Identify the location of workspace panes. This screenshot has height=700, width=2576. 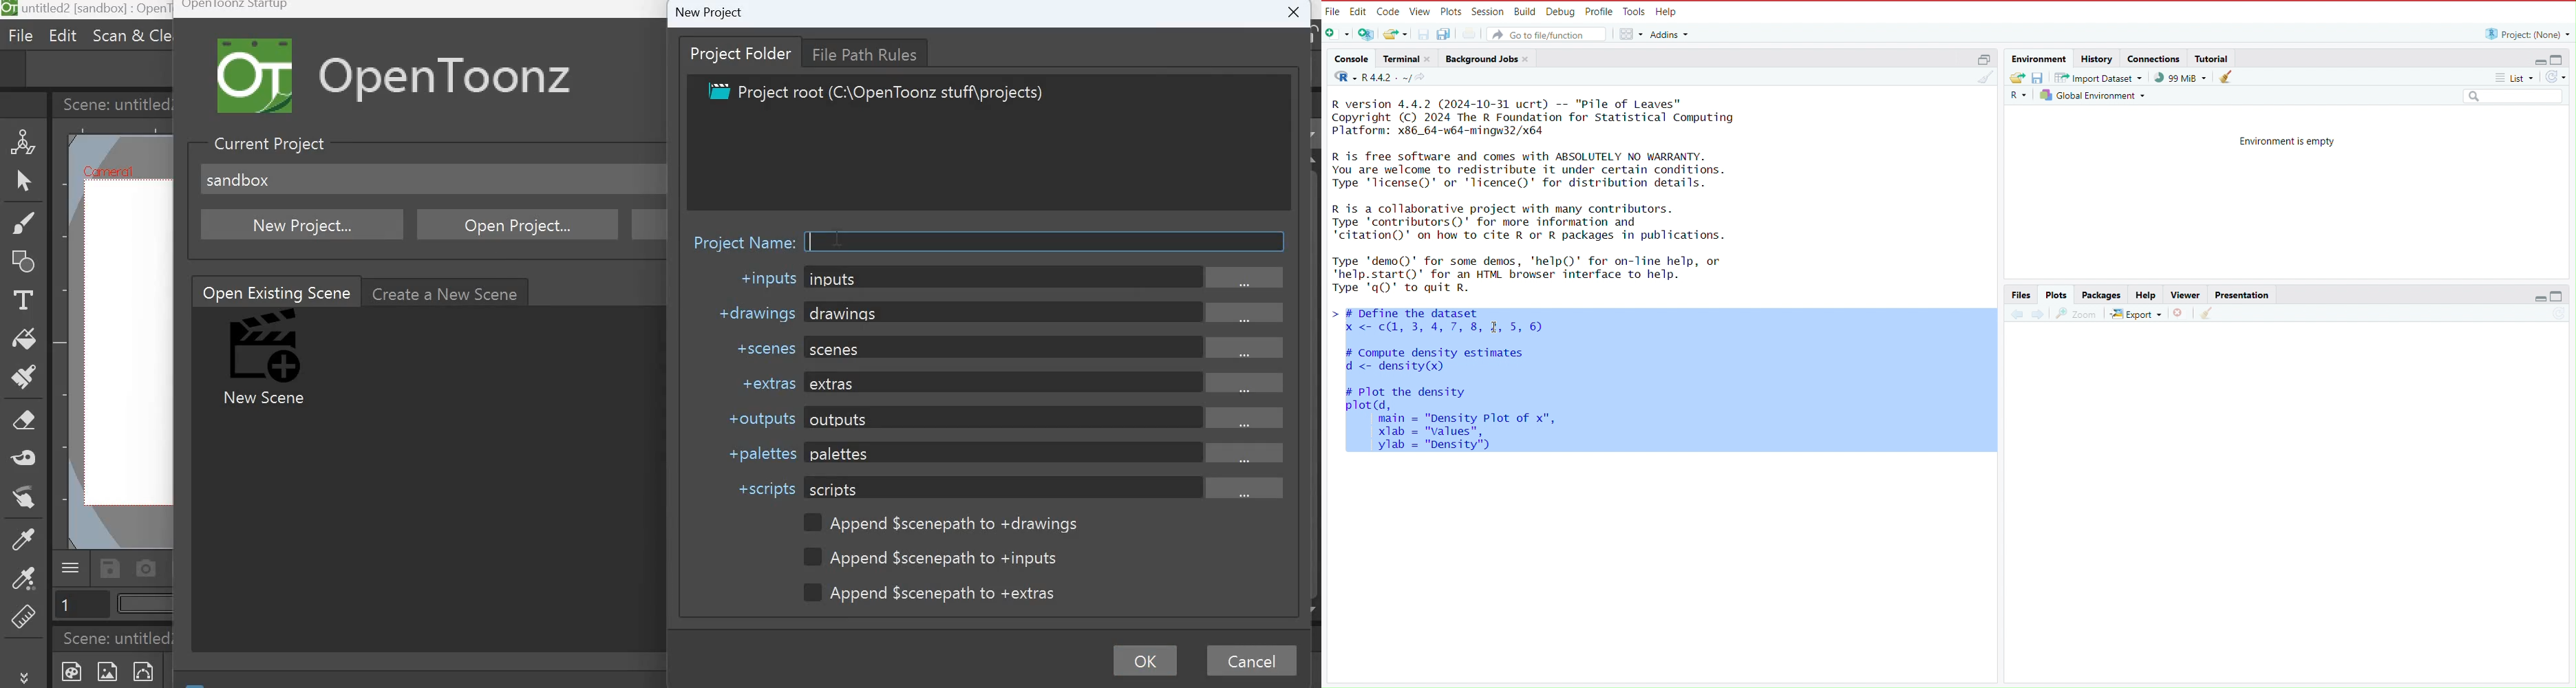
(1631, 35).